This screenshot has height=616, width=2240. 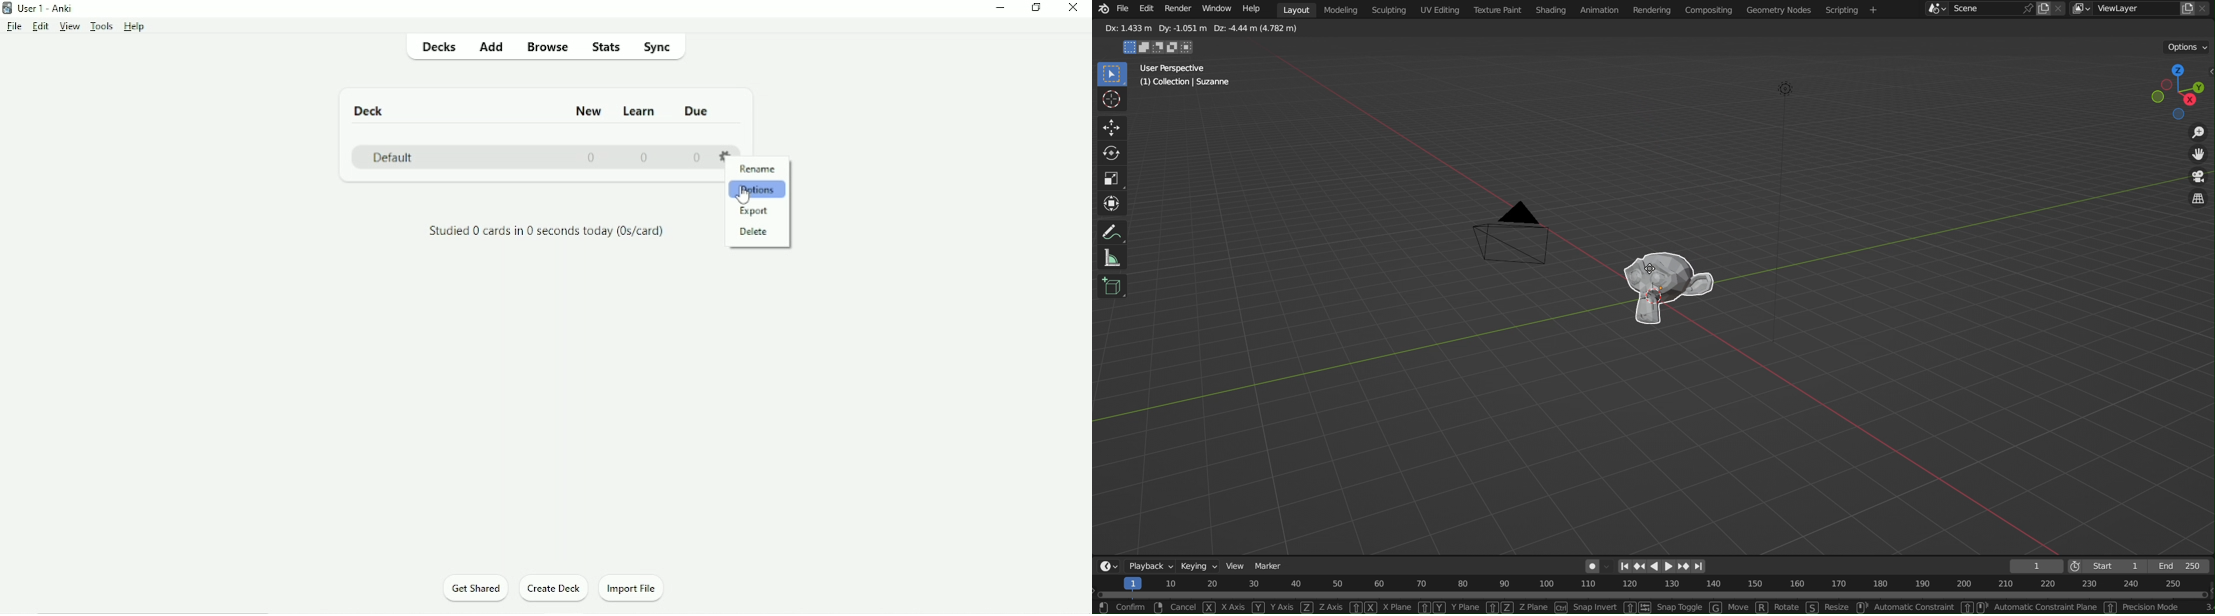 I want to click on cancel, so click(x=1184, y=607).